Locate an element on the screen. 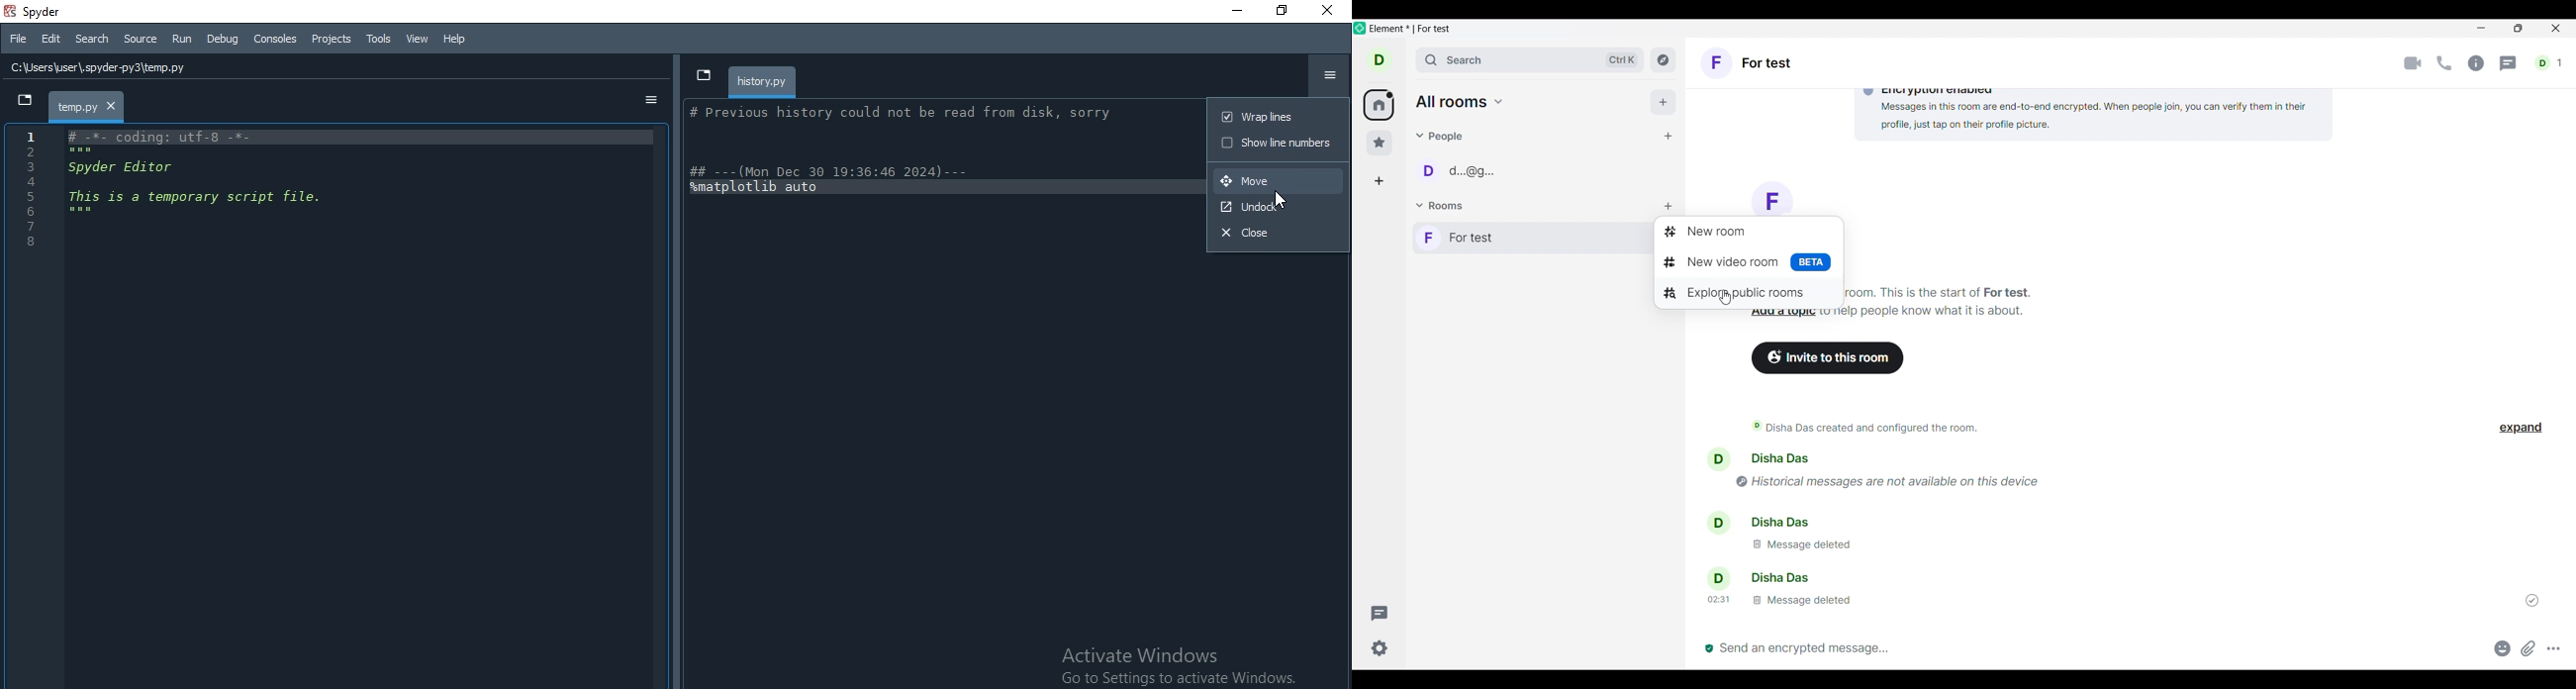 The width and height of the screenshot is (2576, 700). Projects is located at coordinates (331, 40).